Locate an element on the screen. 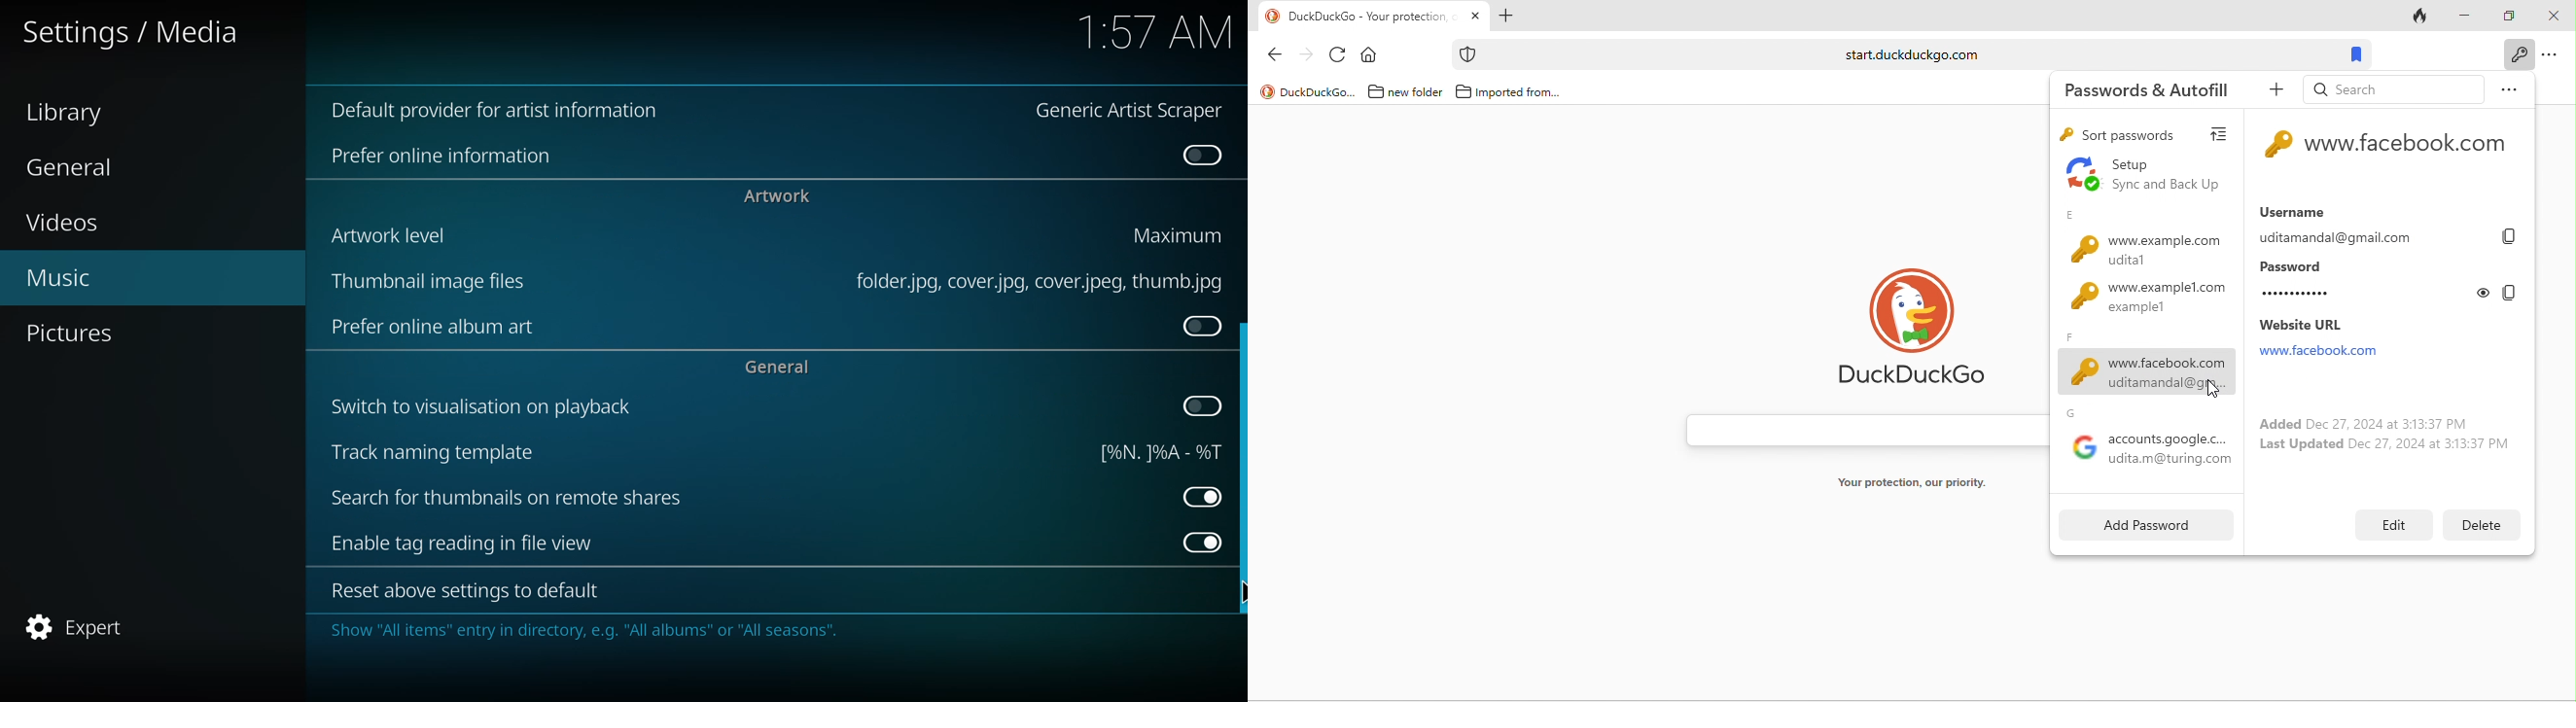 The height and width of the screenshot is (728, 2576). copy is located at coordinates (2508, 293).